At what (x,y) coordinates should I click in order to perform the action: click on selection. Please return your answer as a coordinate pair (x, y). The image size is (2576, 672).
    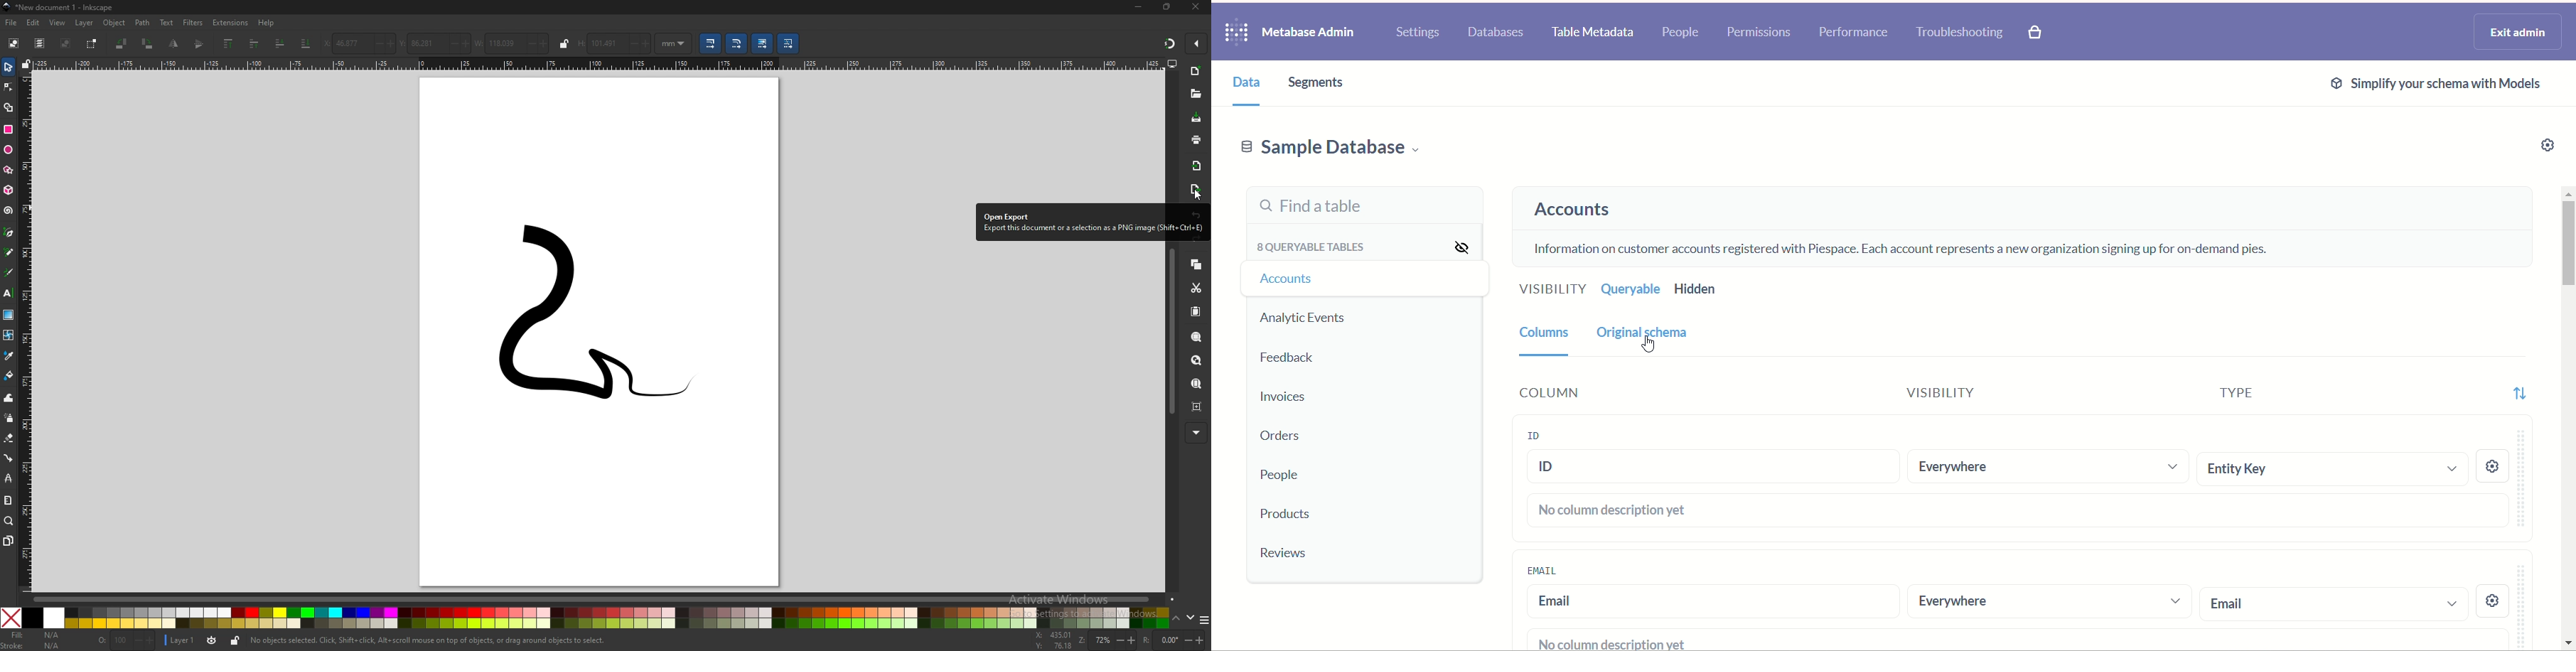
    Looking at the image, I should click on (2049, 602).